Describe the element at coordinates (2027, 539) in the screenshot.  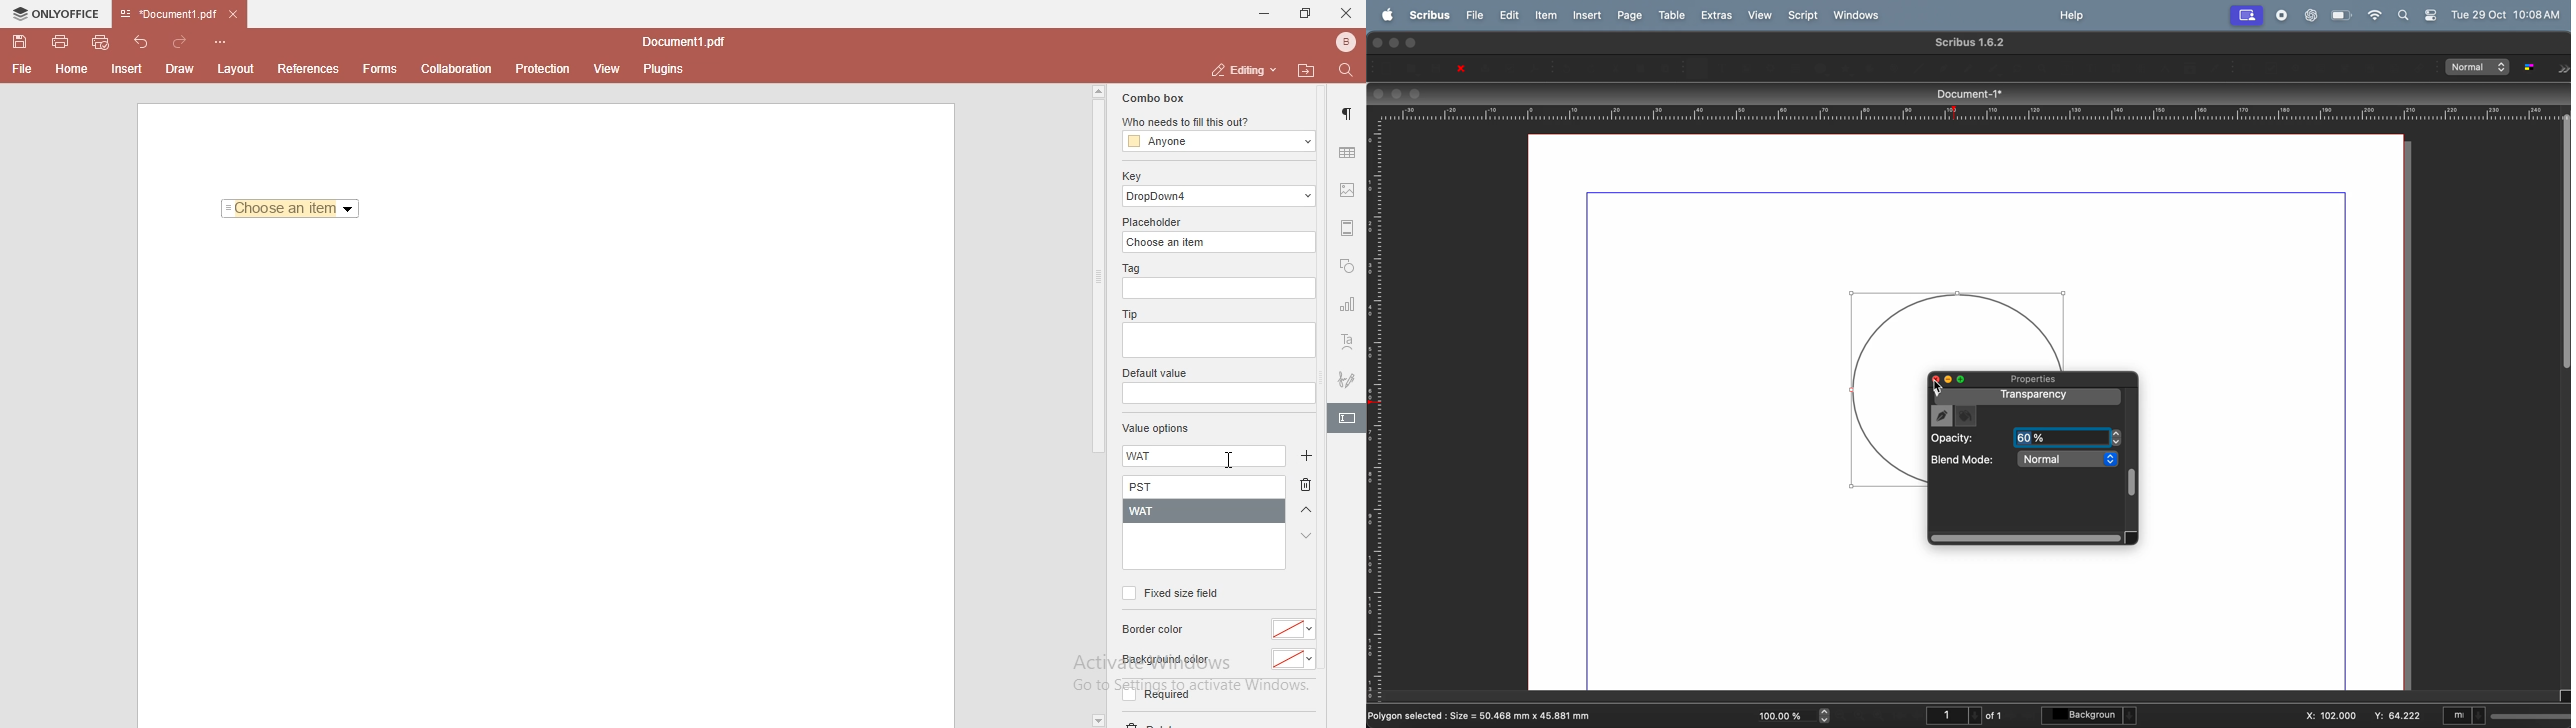
I see `Scrollbar` at that location.